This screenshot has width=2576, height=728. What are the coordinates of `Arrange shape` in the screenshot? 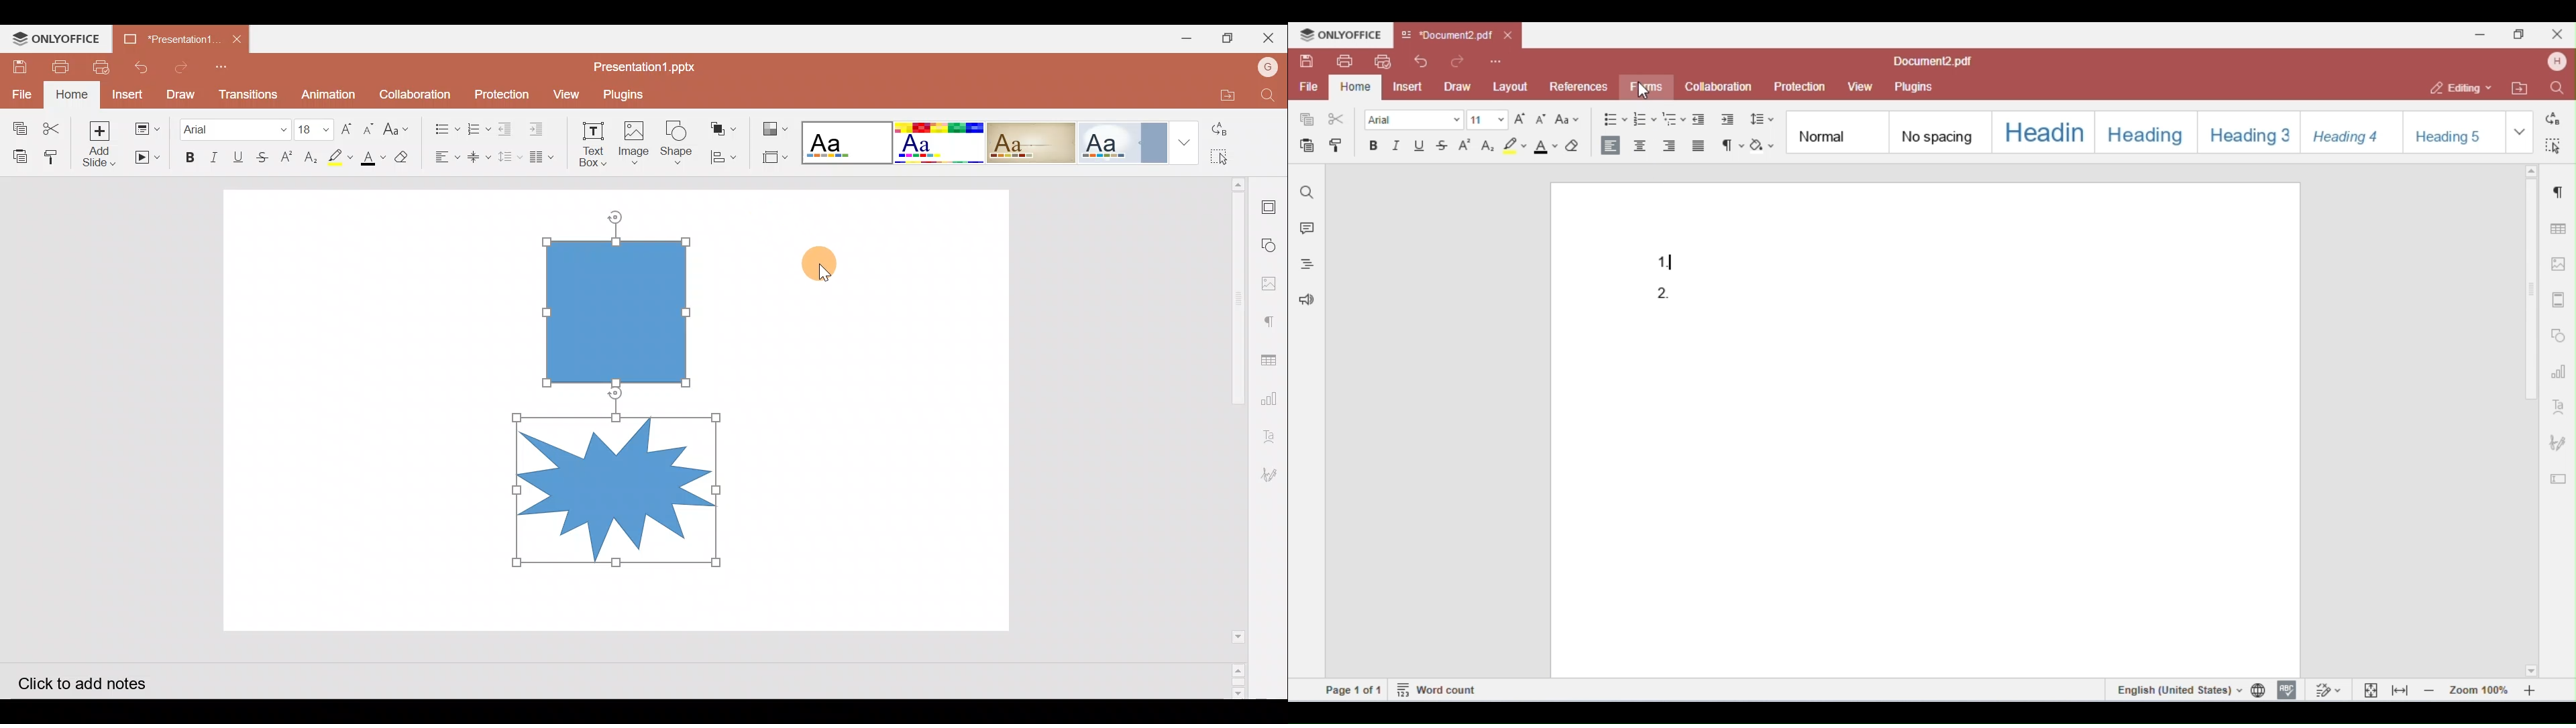 It's located at (724, 125).